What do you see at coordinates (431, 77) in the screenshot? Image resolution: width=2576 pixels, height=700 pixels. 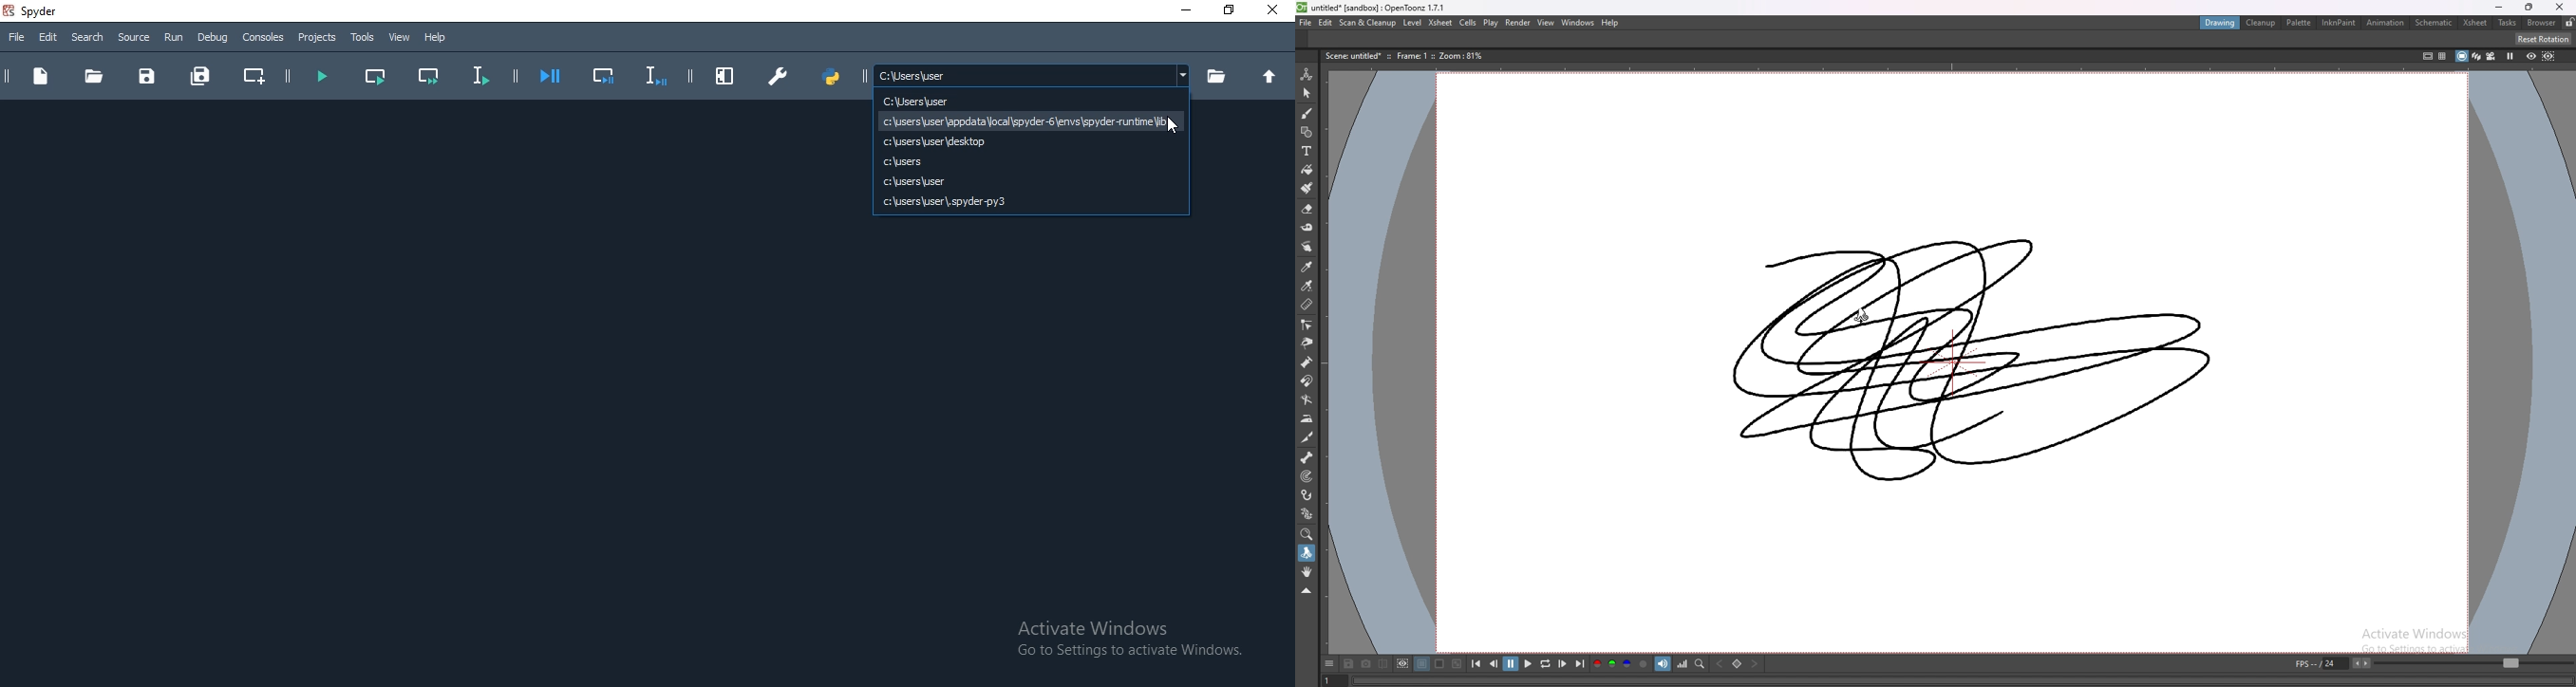 I see `run current cell and go to next line` at bounding box center [431, 77].